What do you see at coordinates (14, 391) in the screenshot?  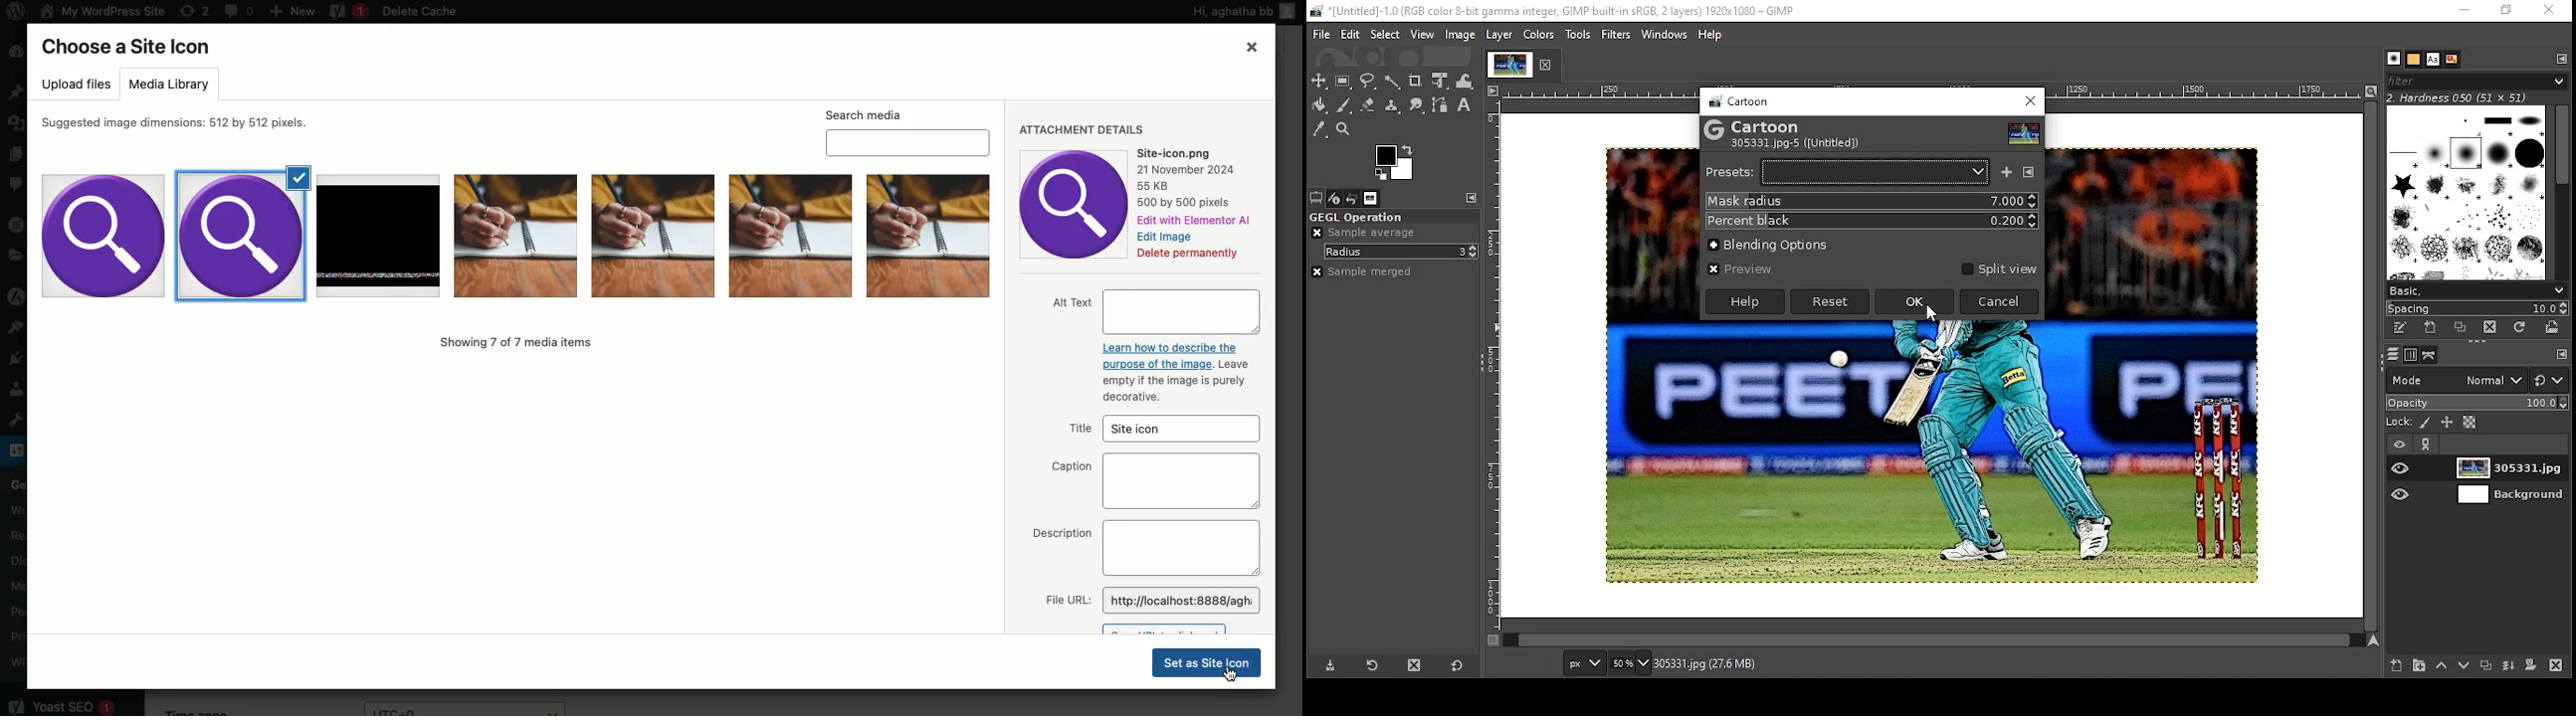 I see `Users` at bounding box center [14, 391].